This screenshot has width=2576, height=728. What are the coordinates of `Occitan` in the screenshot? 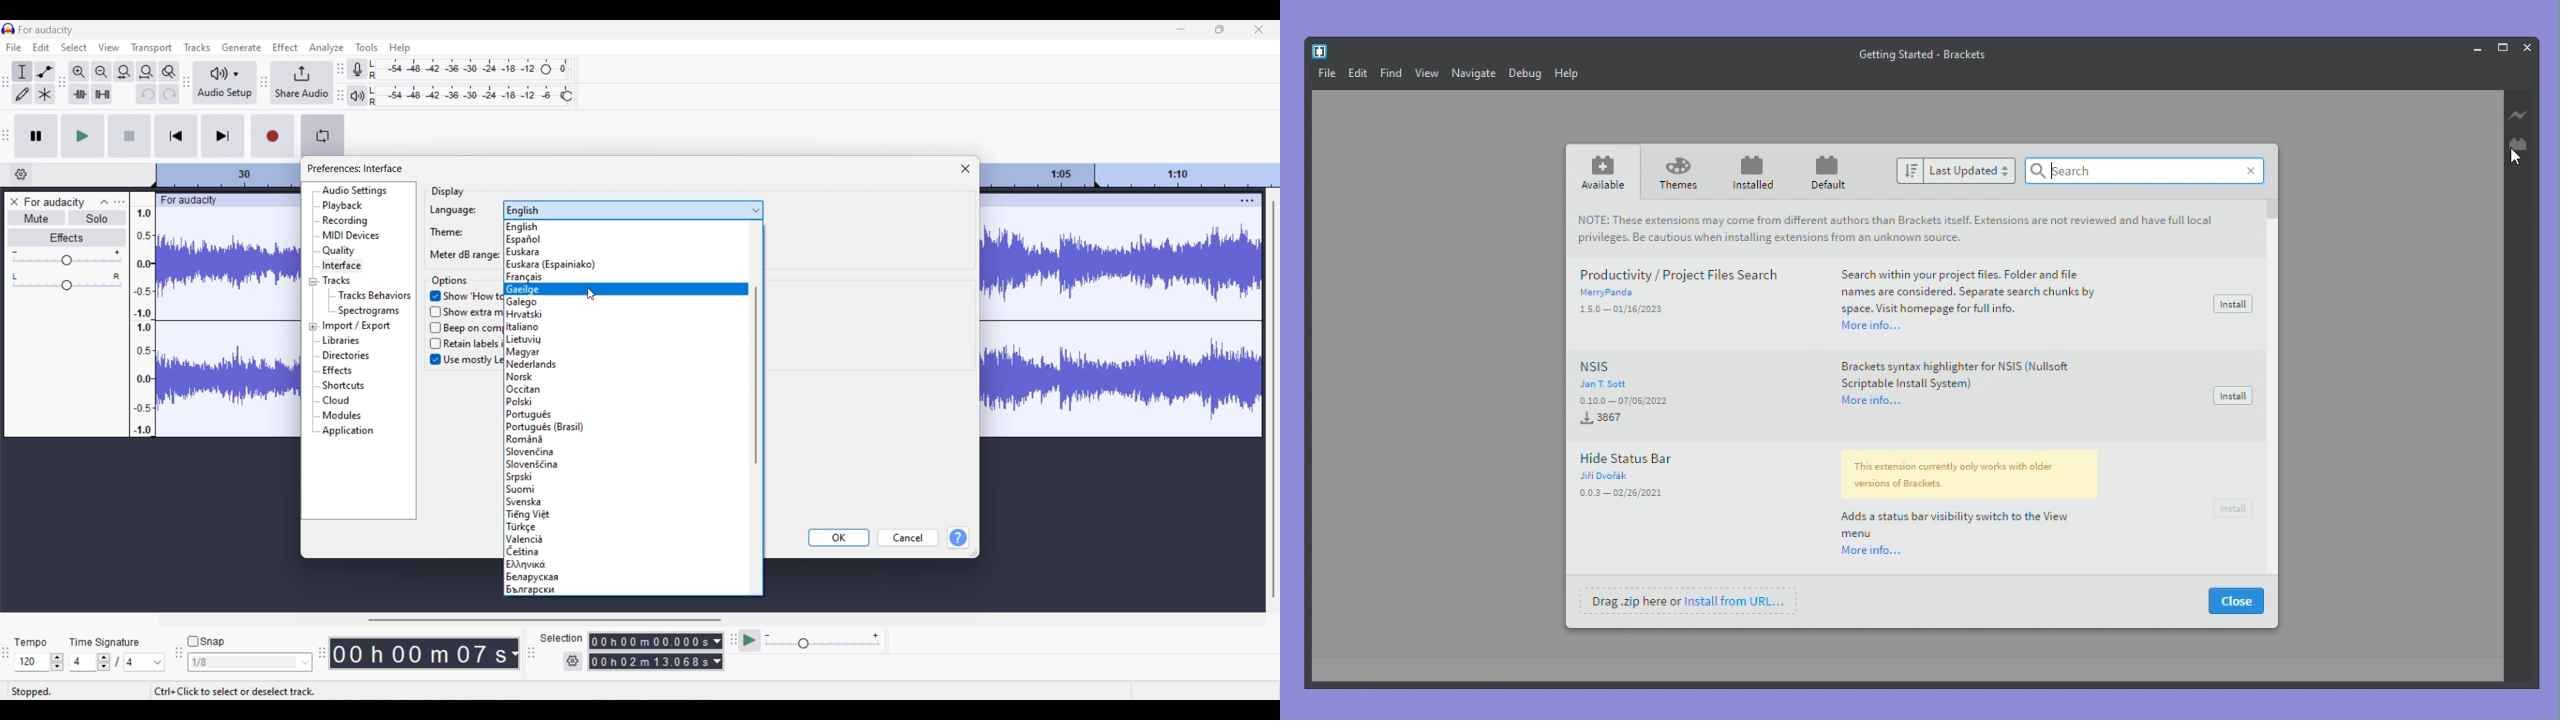 It's located at (523, 389).